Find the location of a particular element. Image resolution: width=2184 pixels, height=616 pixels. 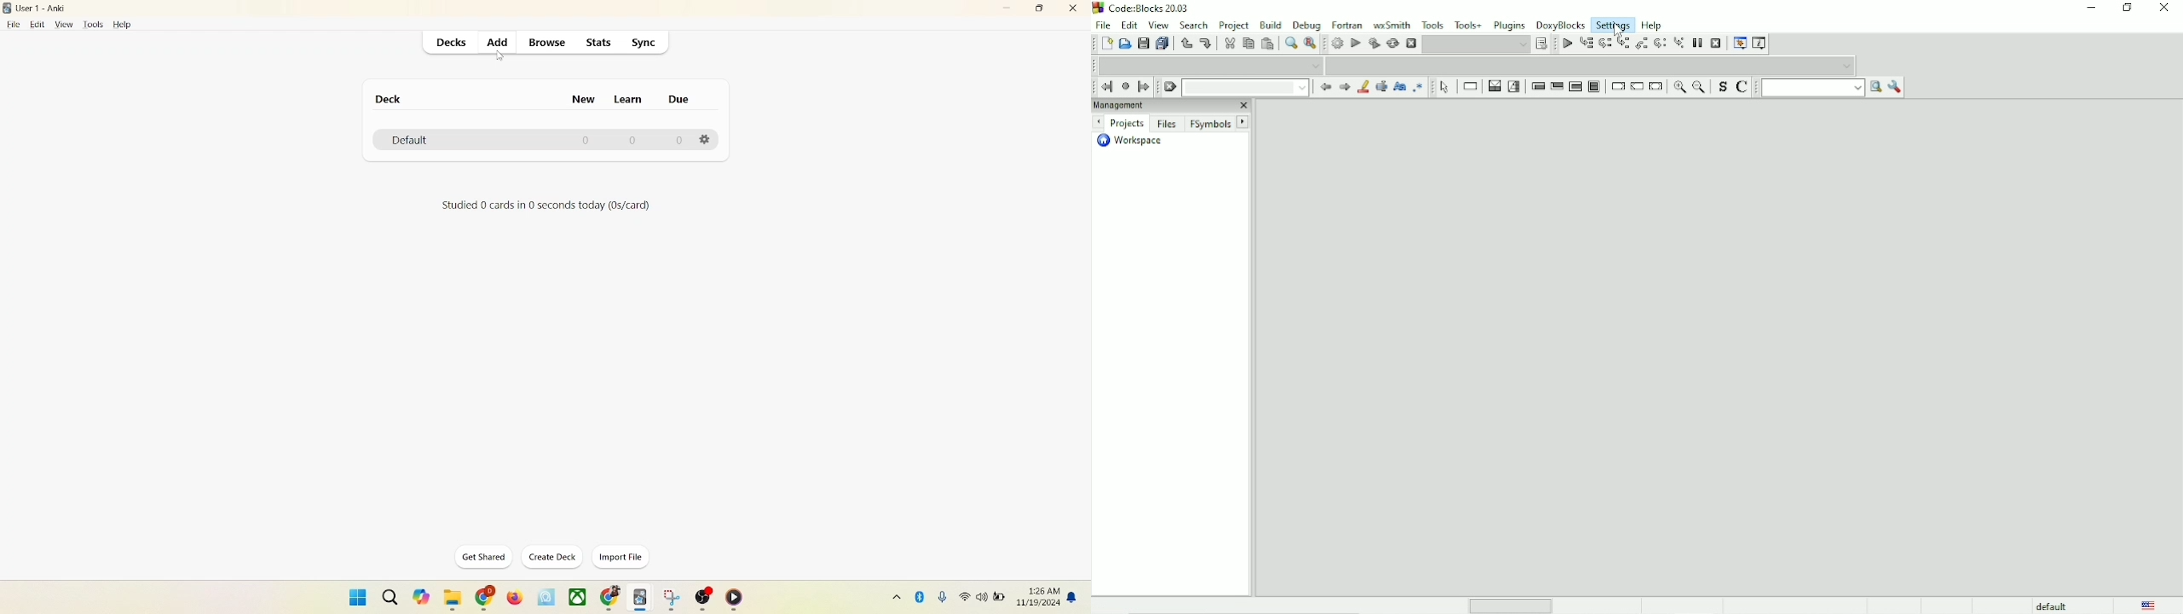

Projects is located at coordinates (1126, 123).